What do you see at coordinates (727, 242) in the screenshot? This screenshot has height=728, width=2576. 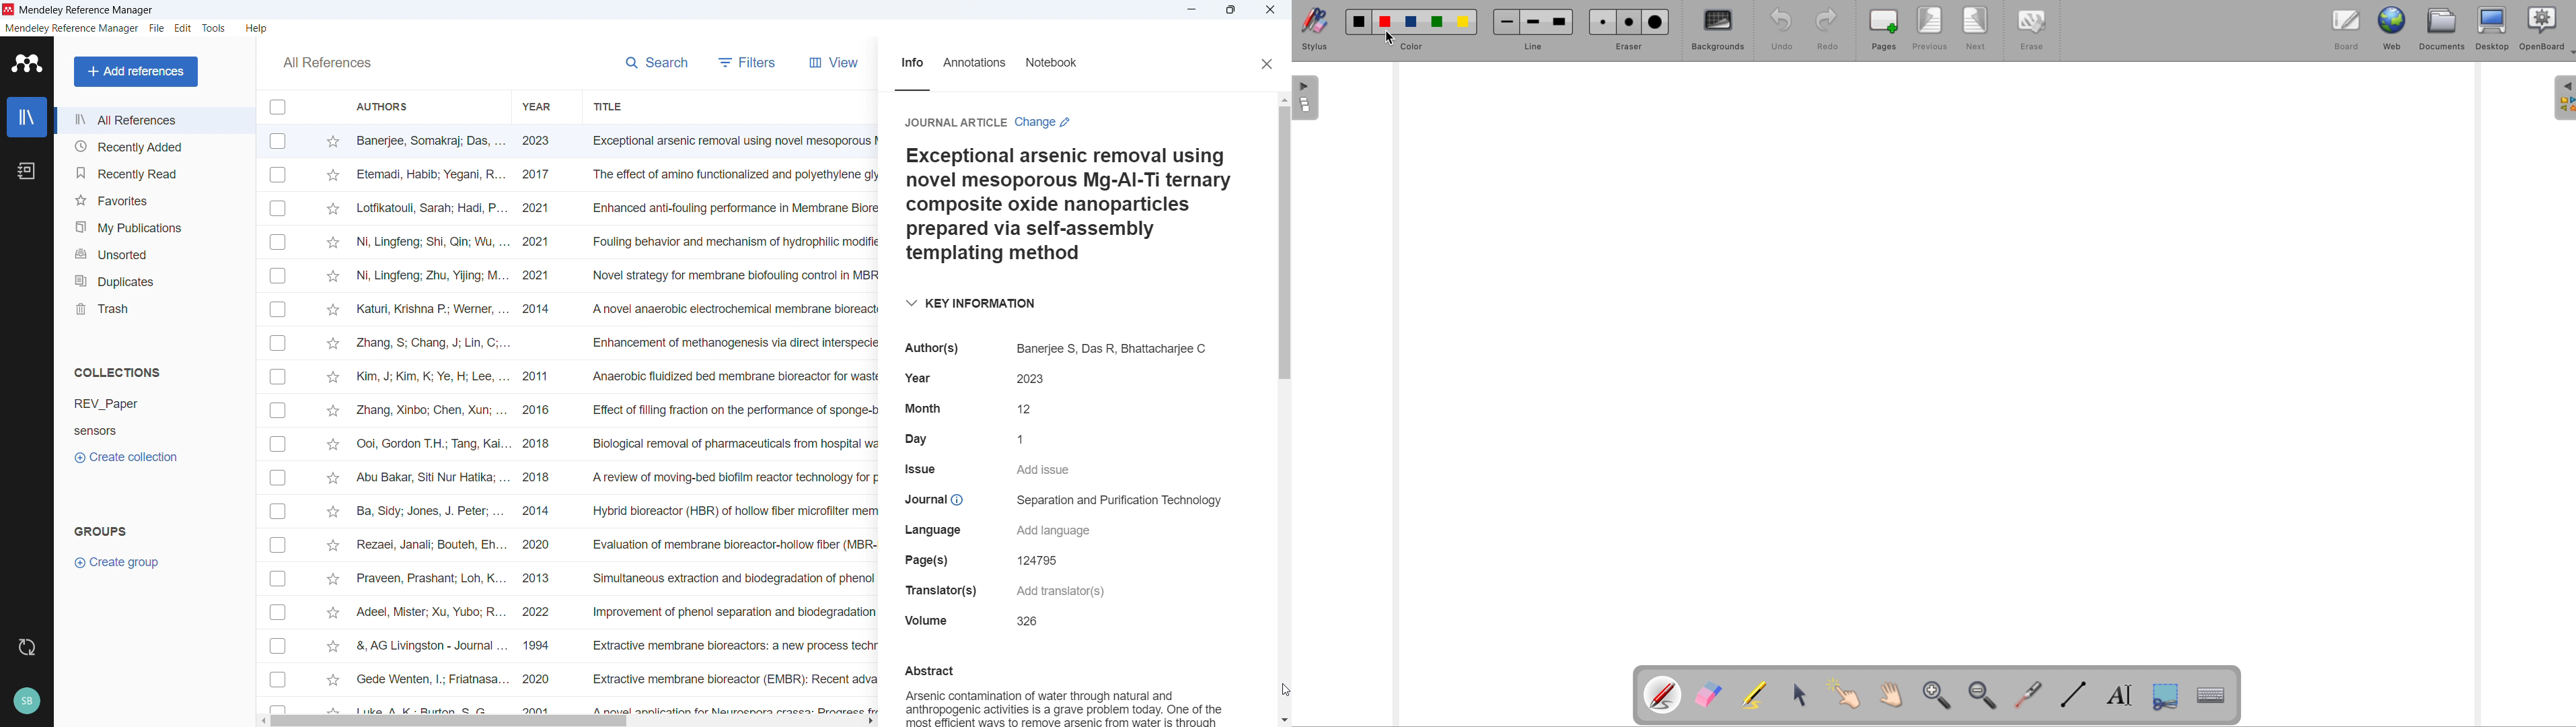 I see `fouling behavior and mechanism of hydrophilic modified membrane in anam` at bounding box center [727, 242].